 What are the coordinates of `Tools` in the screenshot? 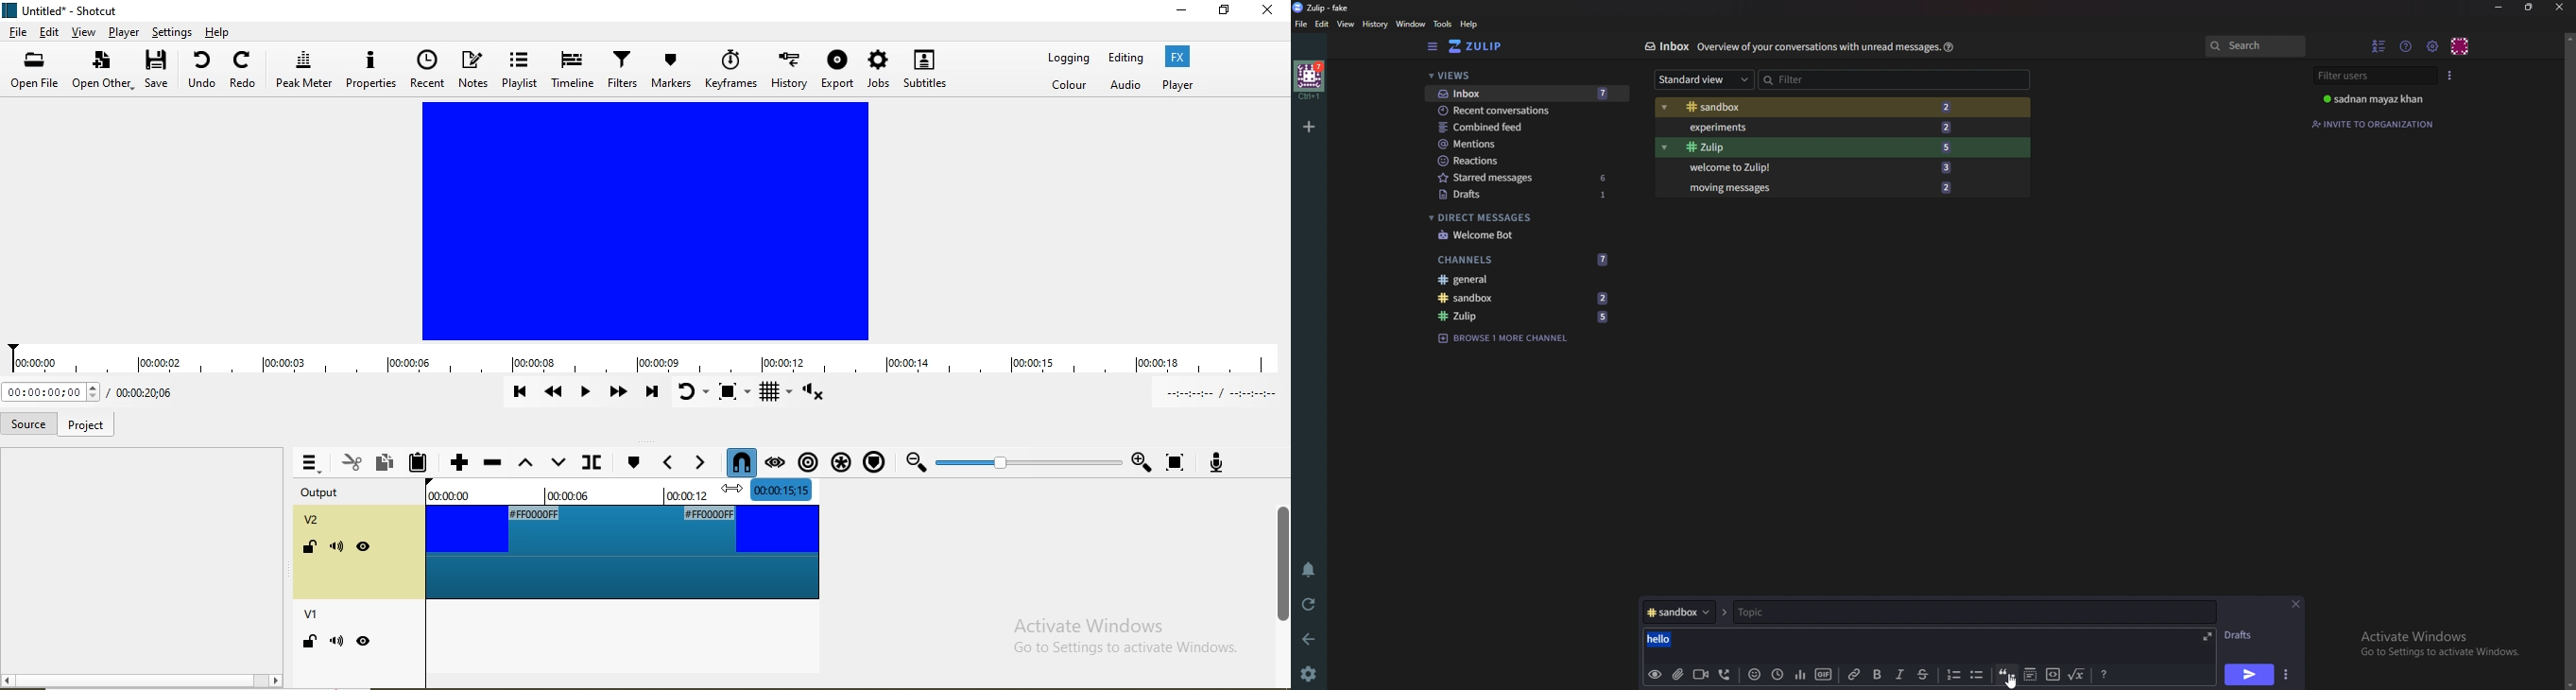 It's located at (1444, 25).